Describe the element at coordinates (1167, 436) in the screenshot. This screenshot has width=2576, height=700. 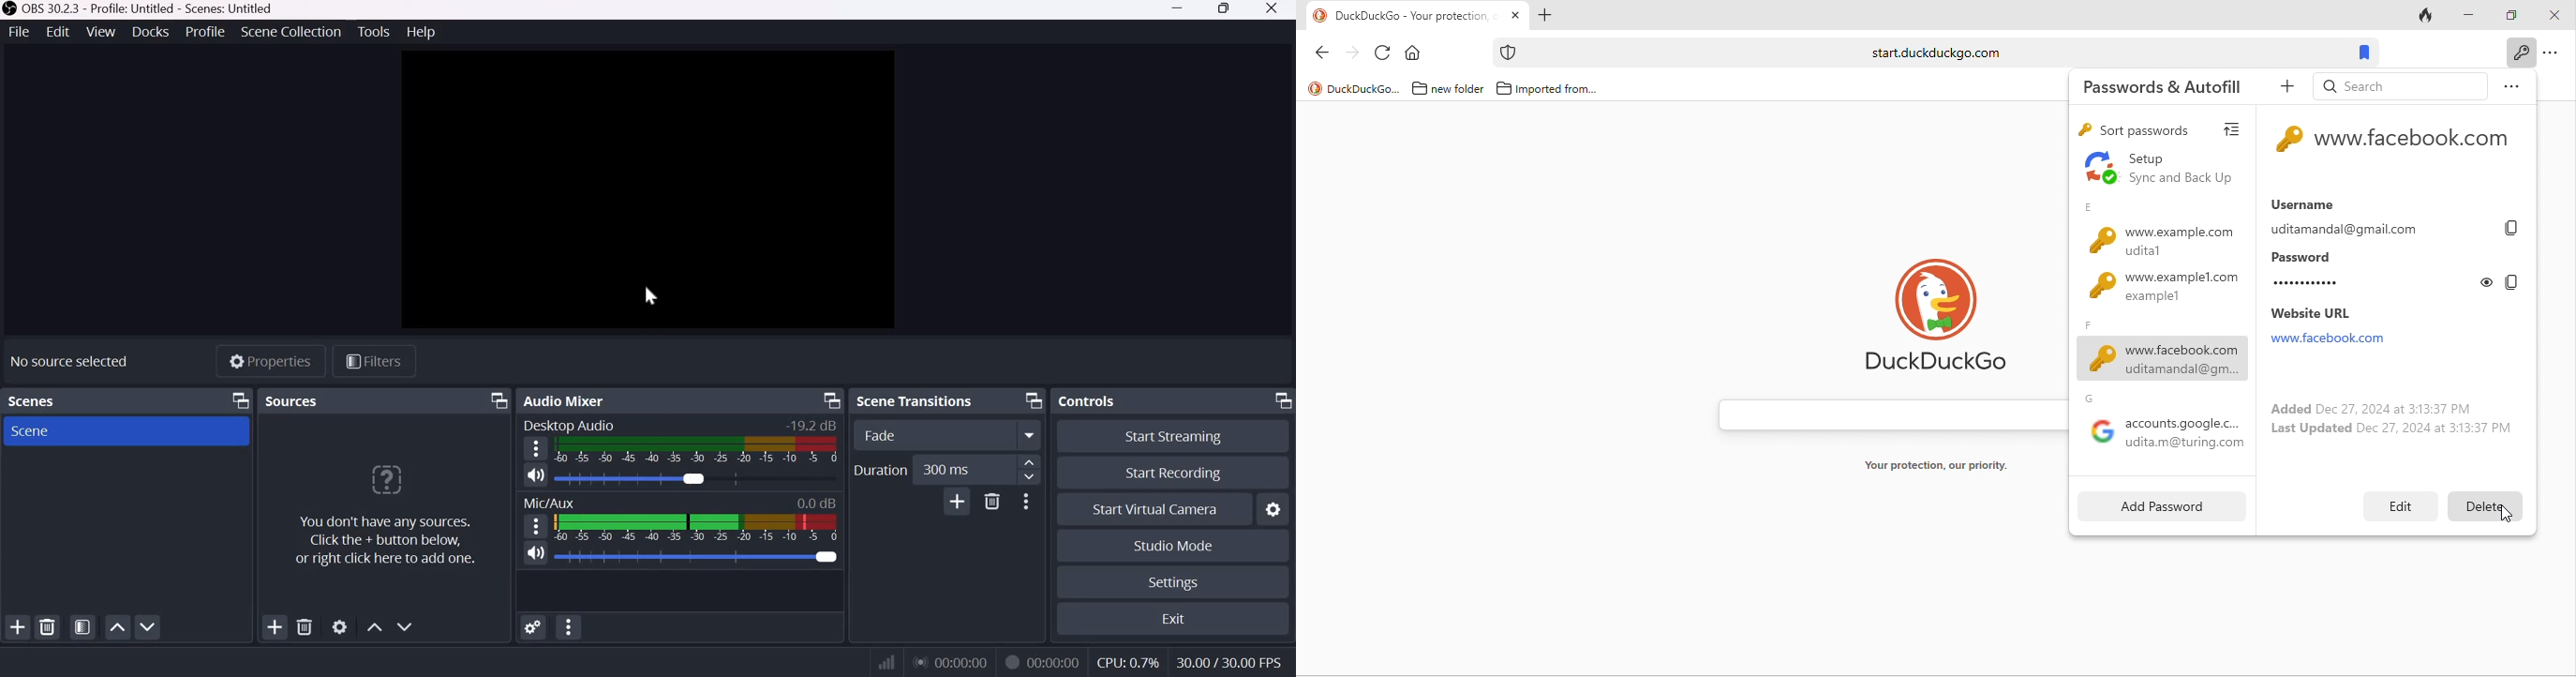
I see `Start Streaming` at that location.